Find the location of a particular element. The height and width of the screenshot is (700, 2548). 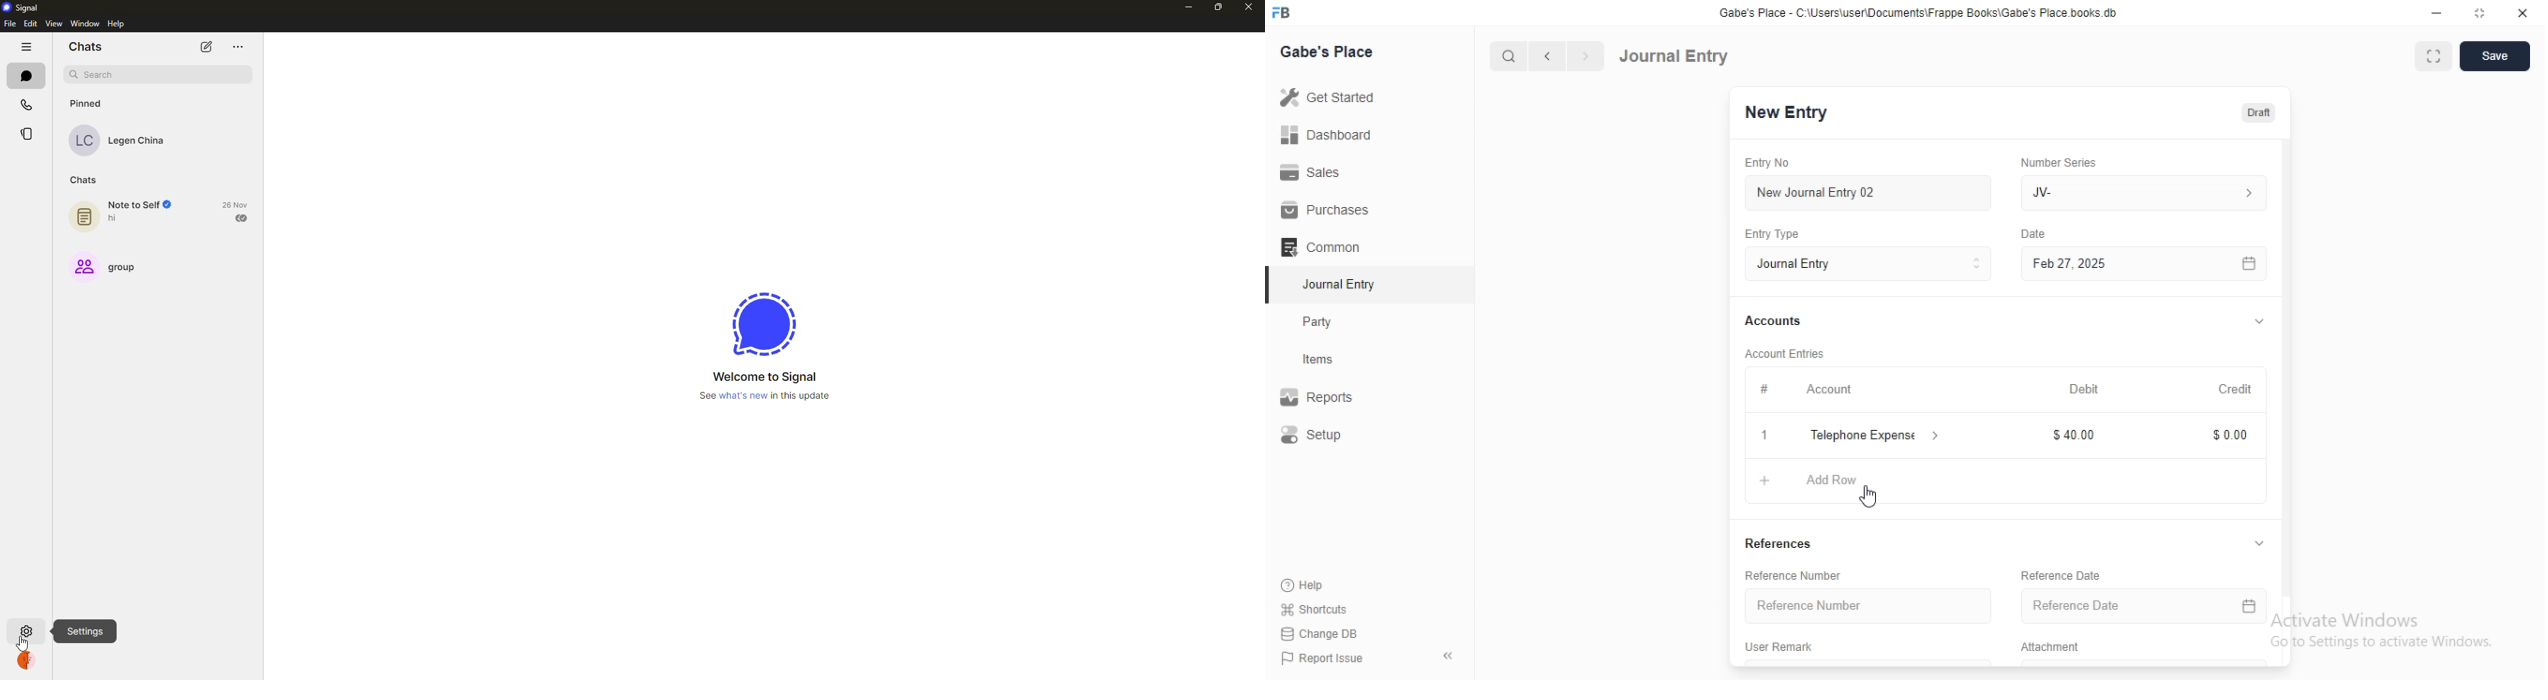

Draft is located at coordinates (2254, 112).